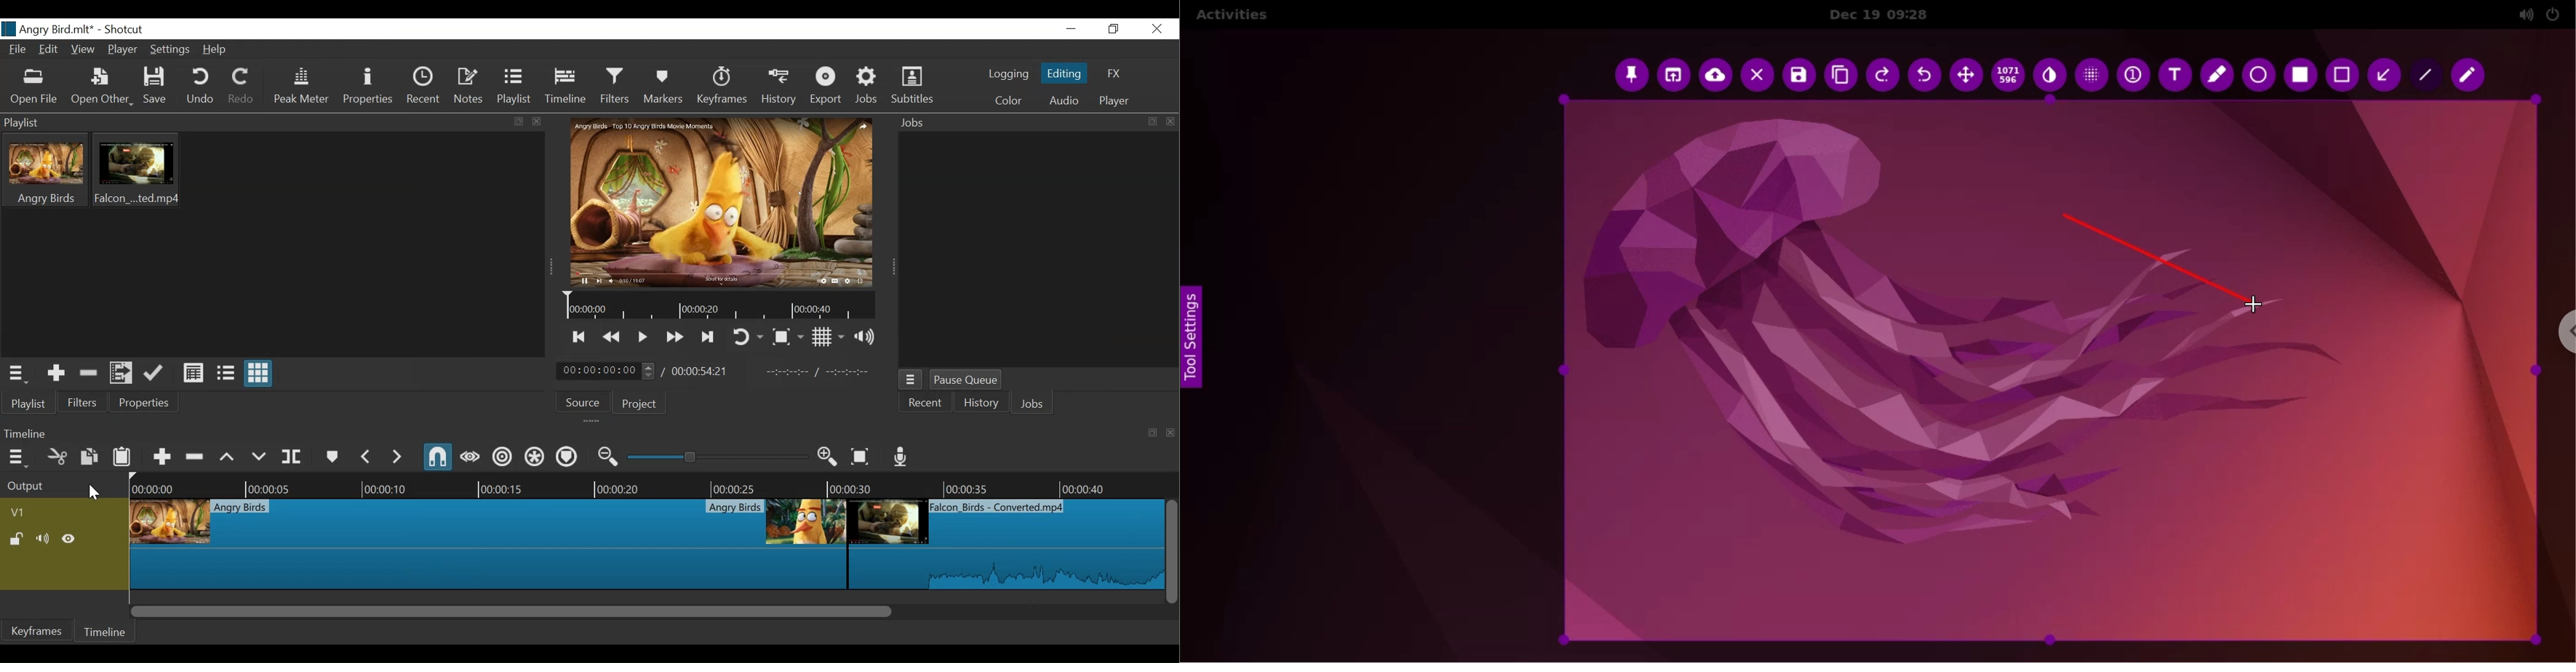 The height and width of the screenshot is (672, 2576). What do you see at coordinates (830, 338) in the screenshot?
I see `Toggle display grid on player` at bounding box center [830, 338].